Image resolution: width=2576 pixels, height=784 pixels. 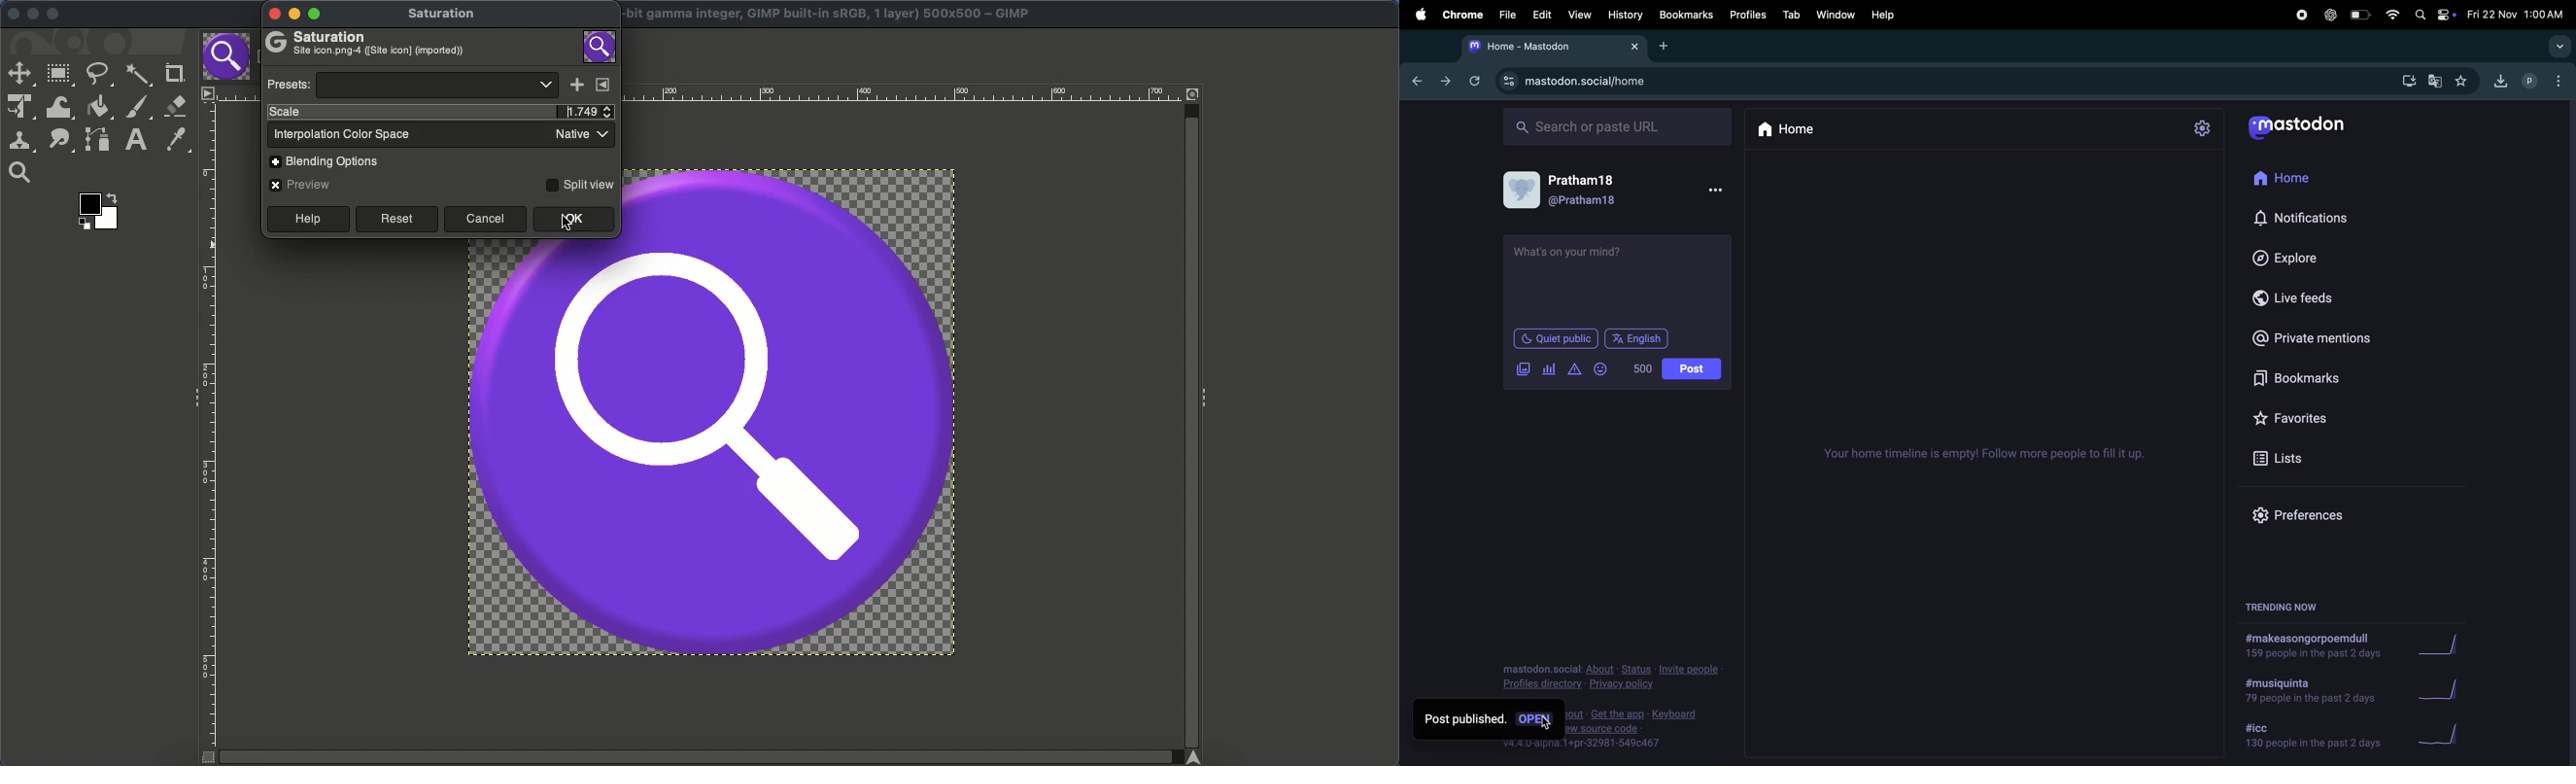 I want to click on Display picture, so click(x=1521, y=190).